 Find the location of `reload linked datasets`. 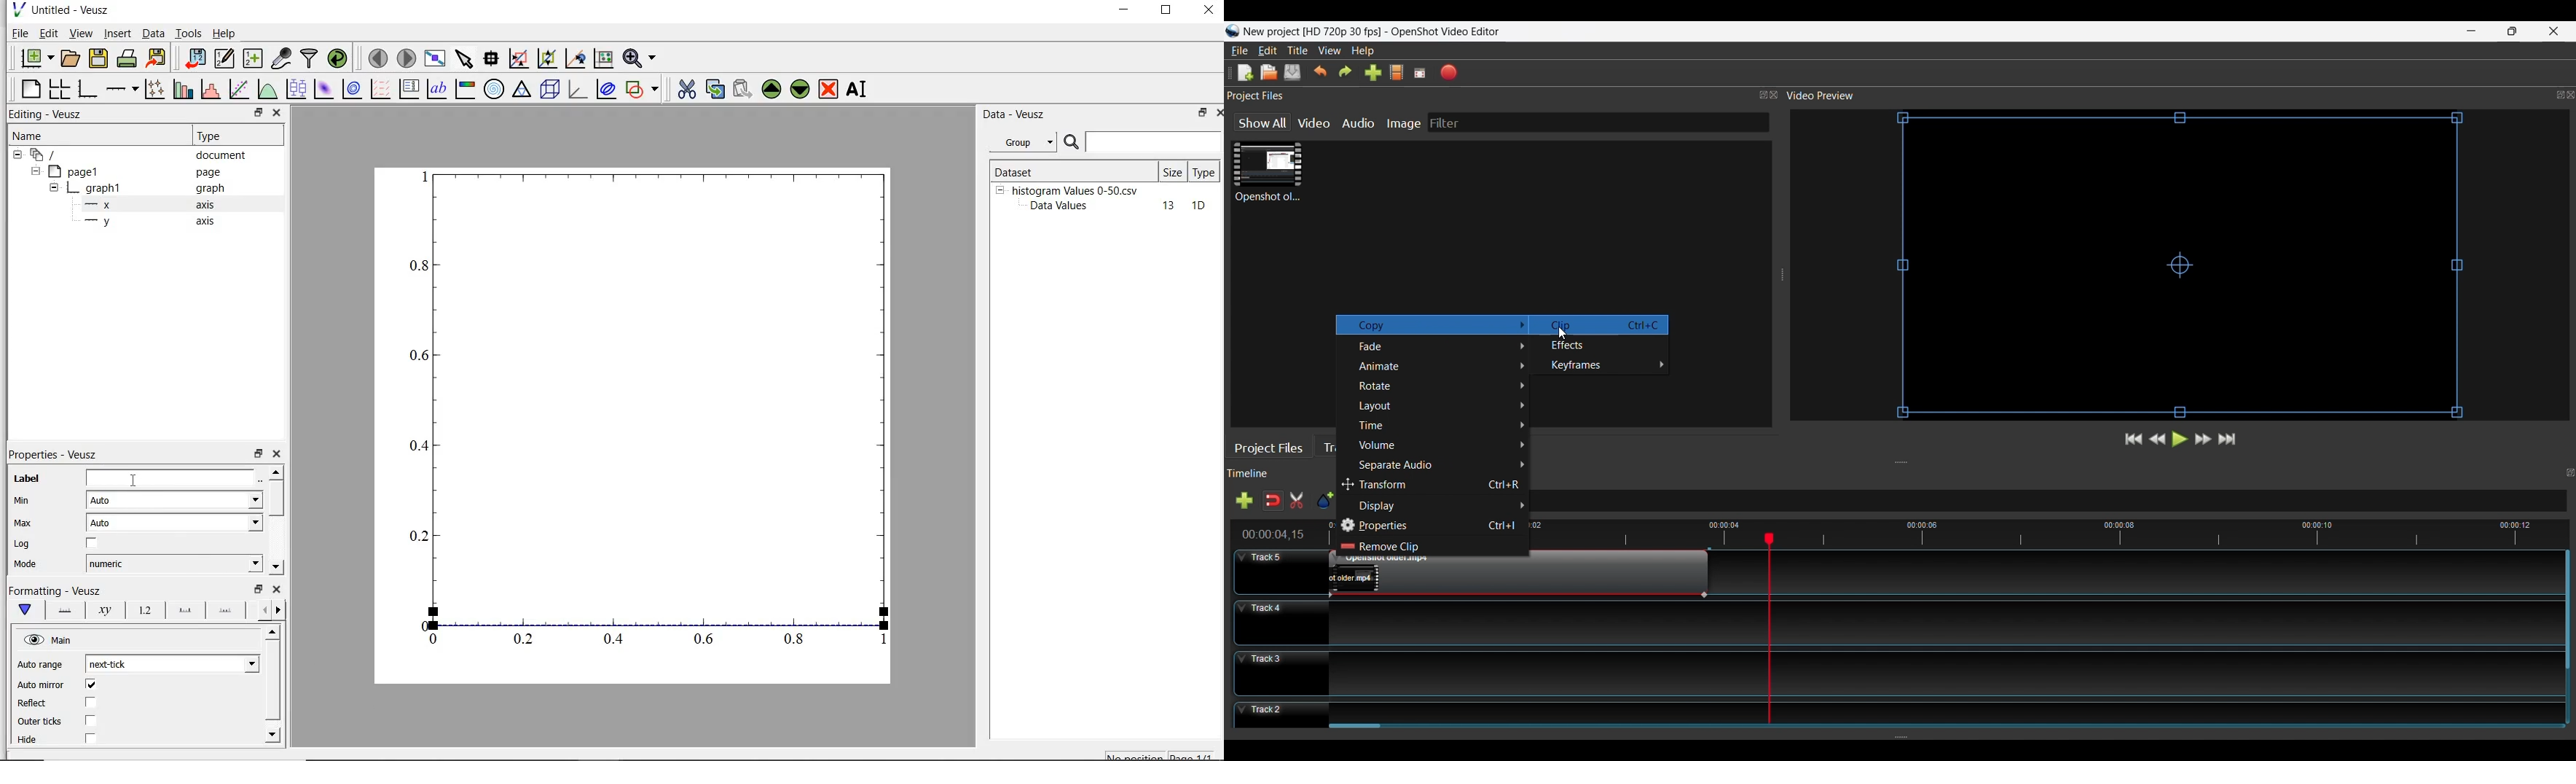

reload linked datasets is located at coordinates (340, 58).